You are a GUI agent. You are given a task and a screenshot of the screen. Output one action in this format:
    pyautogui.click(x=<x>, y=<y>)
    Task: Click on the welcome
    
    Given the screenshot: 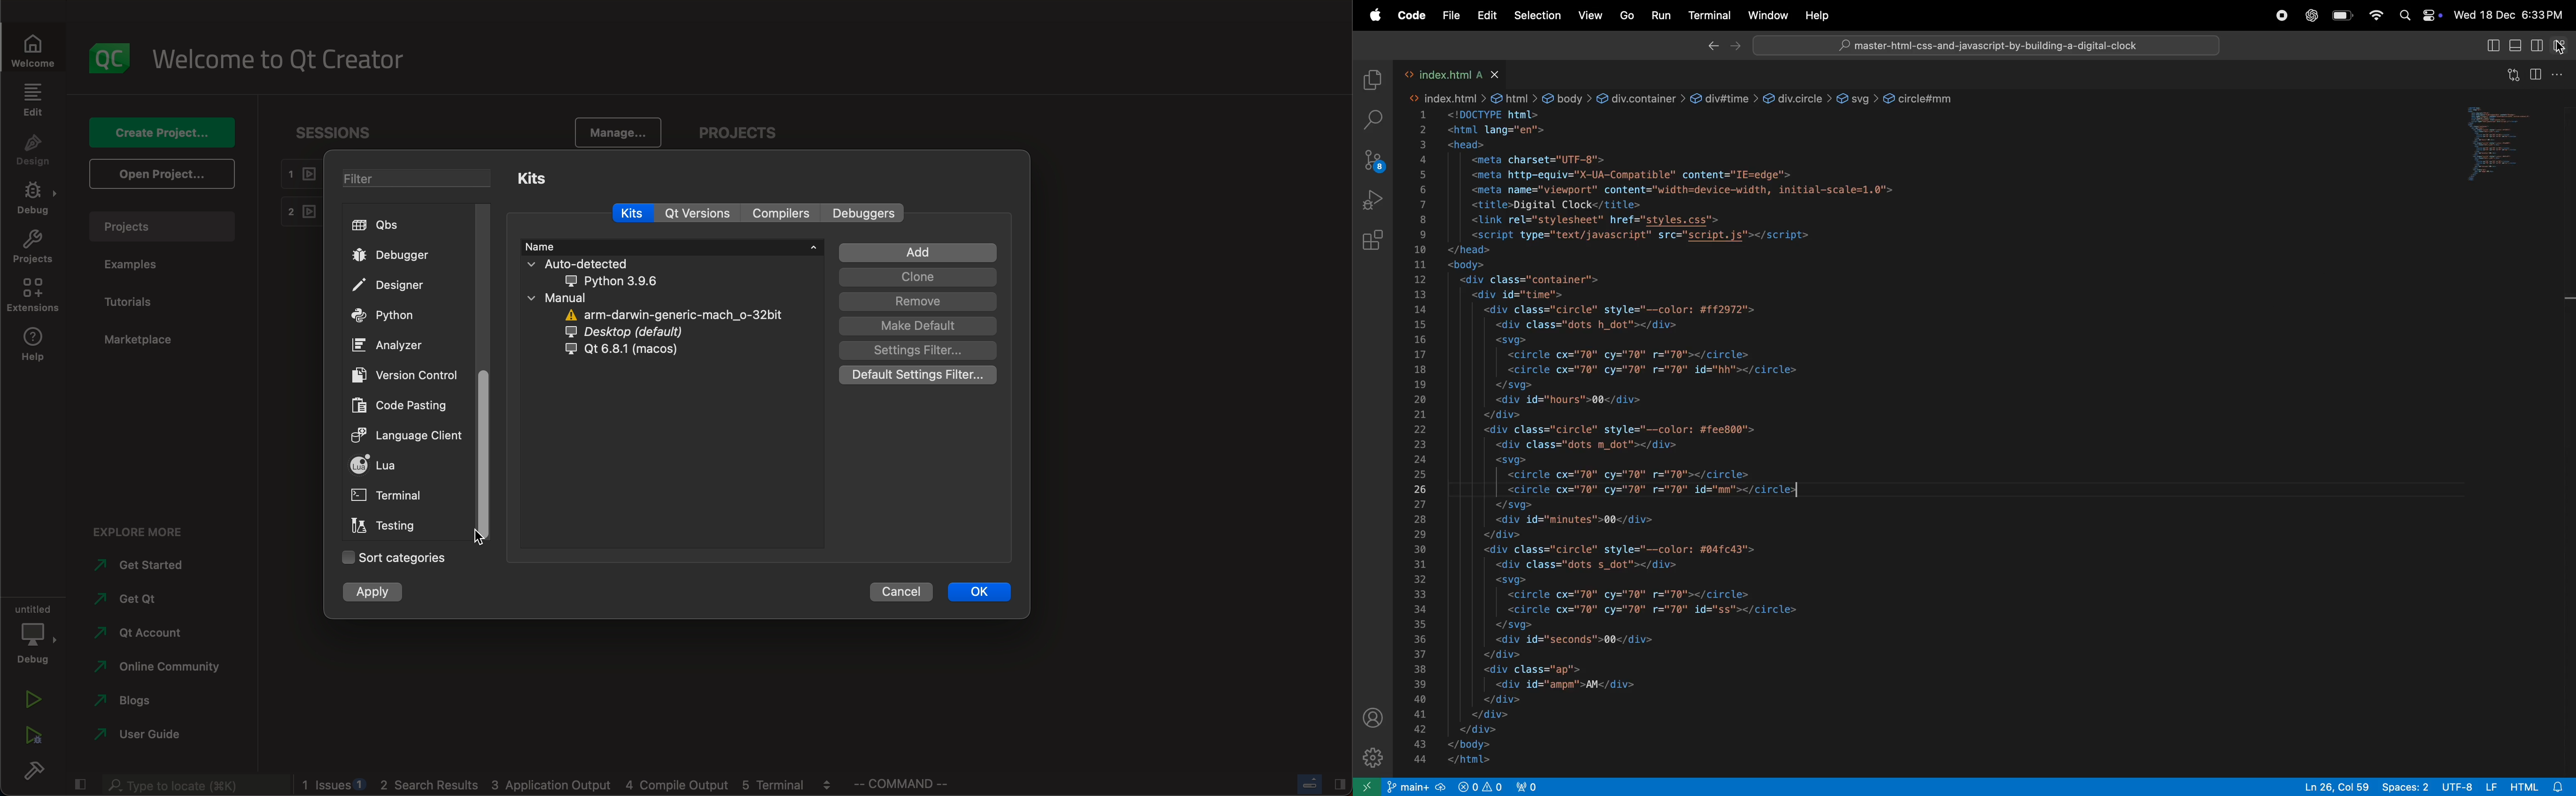 What is the action you would take?
    pyautogui.click(x=277, y=60)
    